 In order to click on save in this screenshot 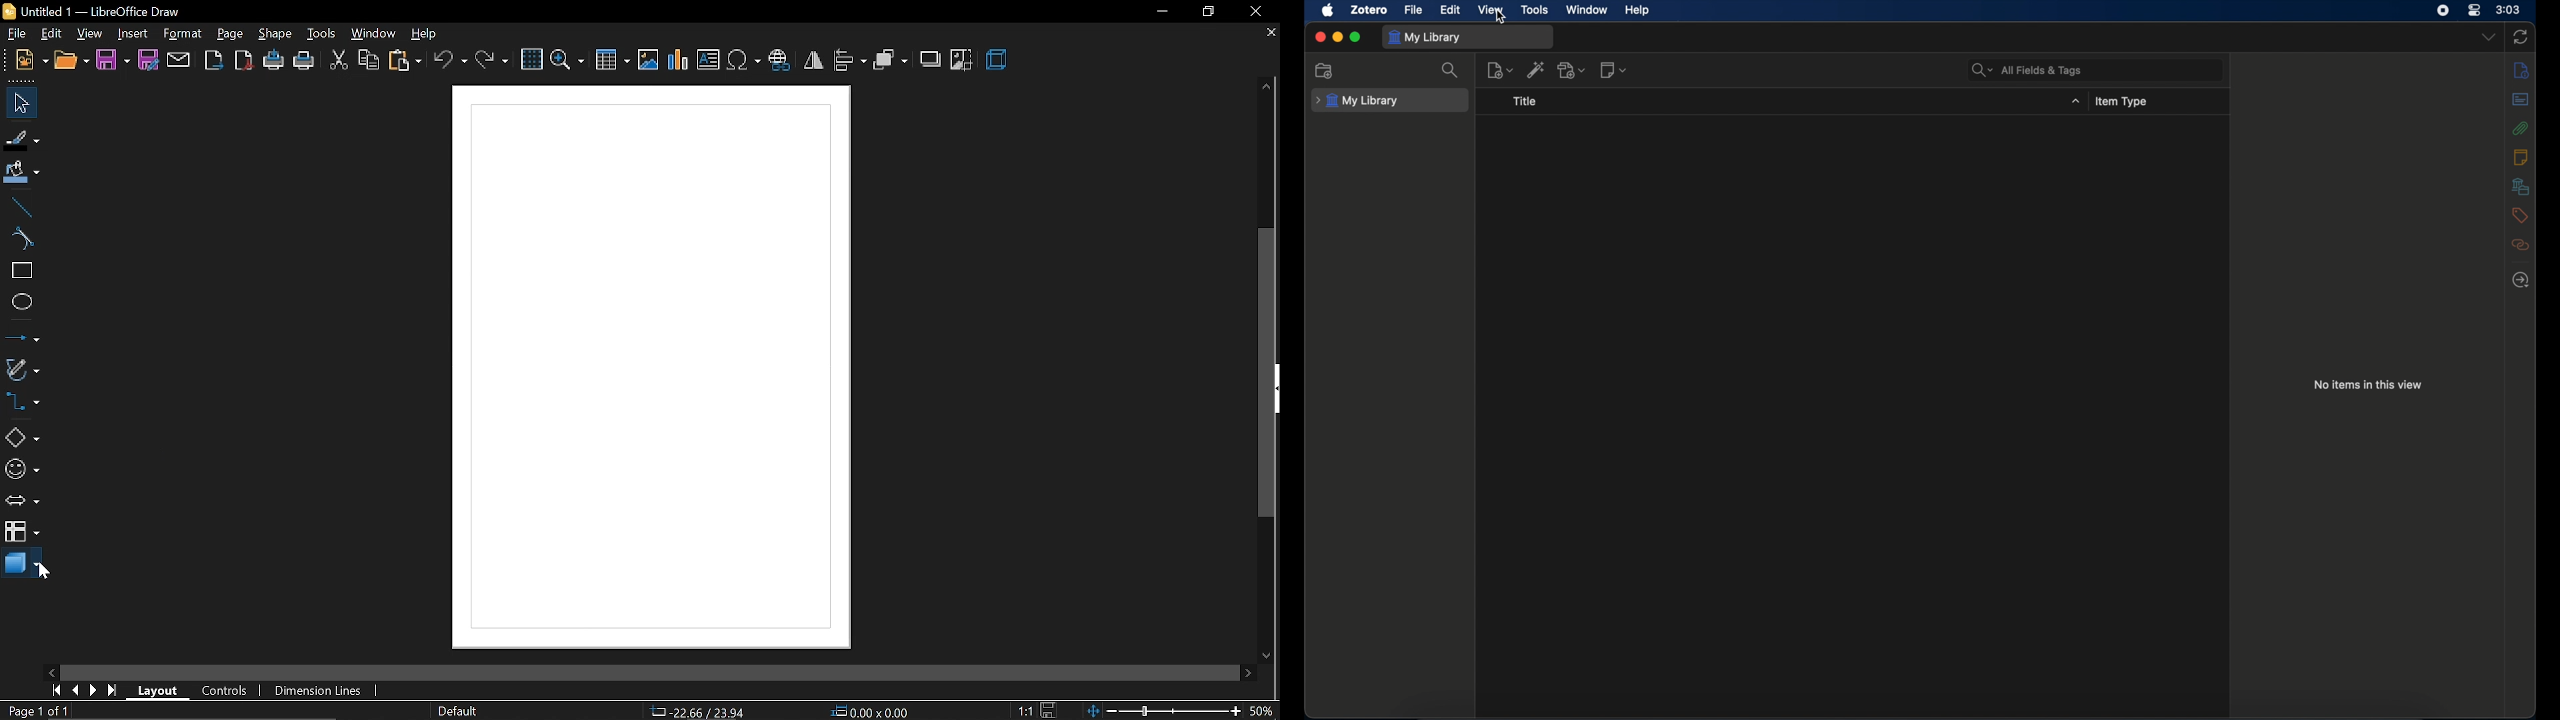, I will do `click(113, 61)`.